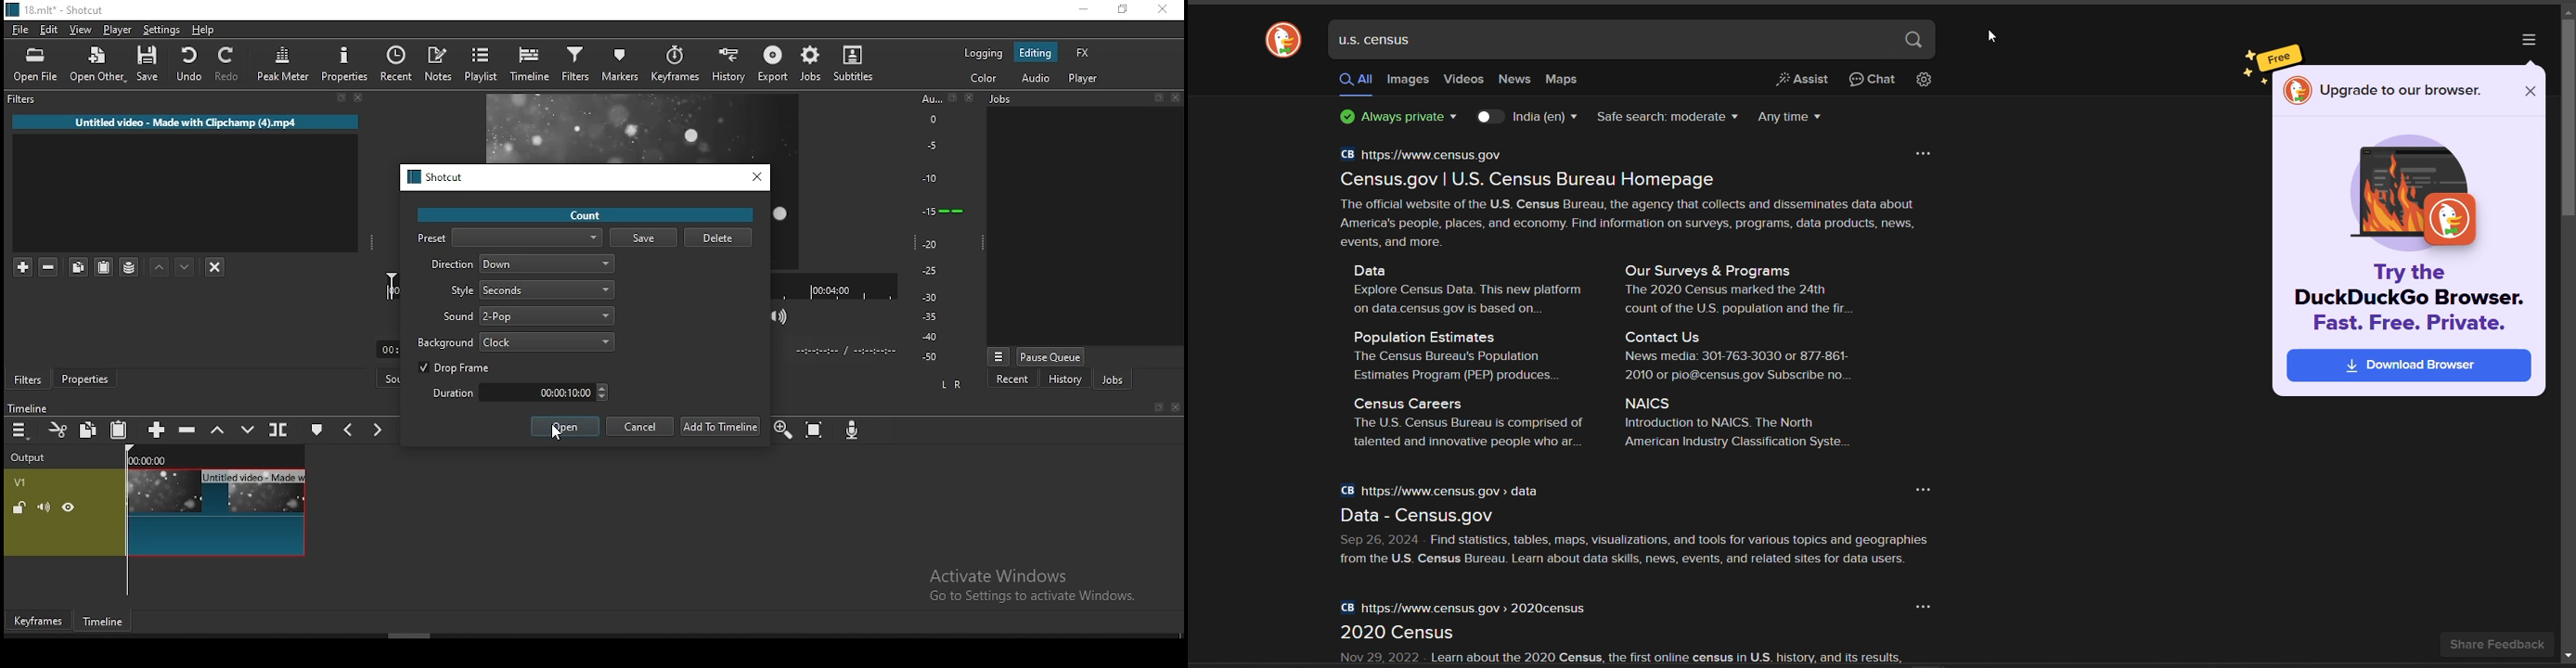 The width and height of the screenshot is (2576, 672). Describe the element at coordinates (759, 177) in the screenshot. I see `close window` at that location.